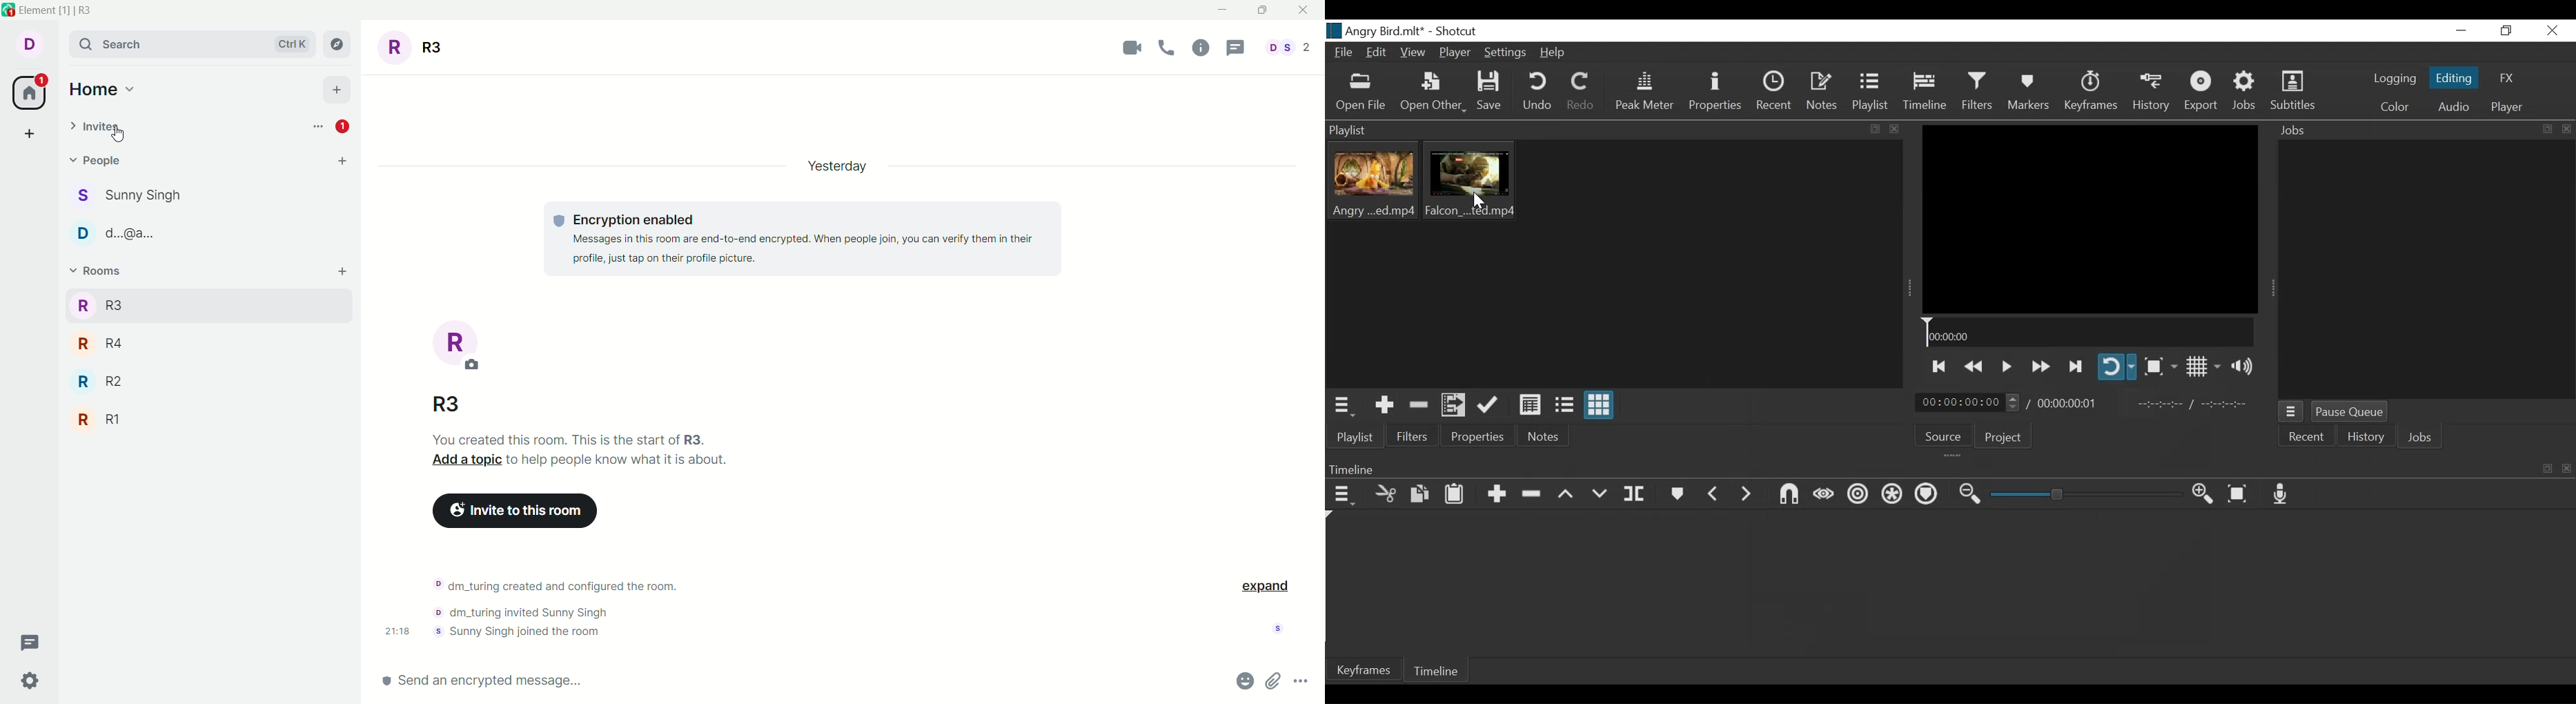  Describe the element at coordinates (32, 683) in the screenshot. I see `settings` at that location.